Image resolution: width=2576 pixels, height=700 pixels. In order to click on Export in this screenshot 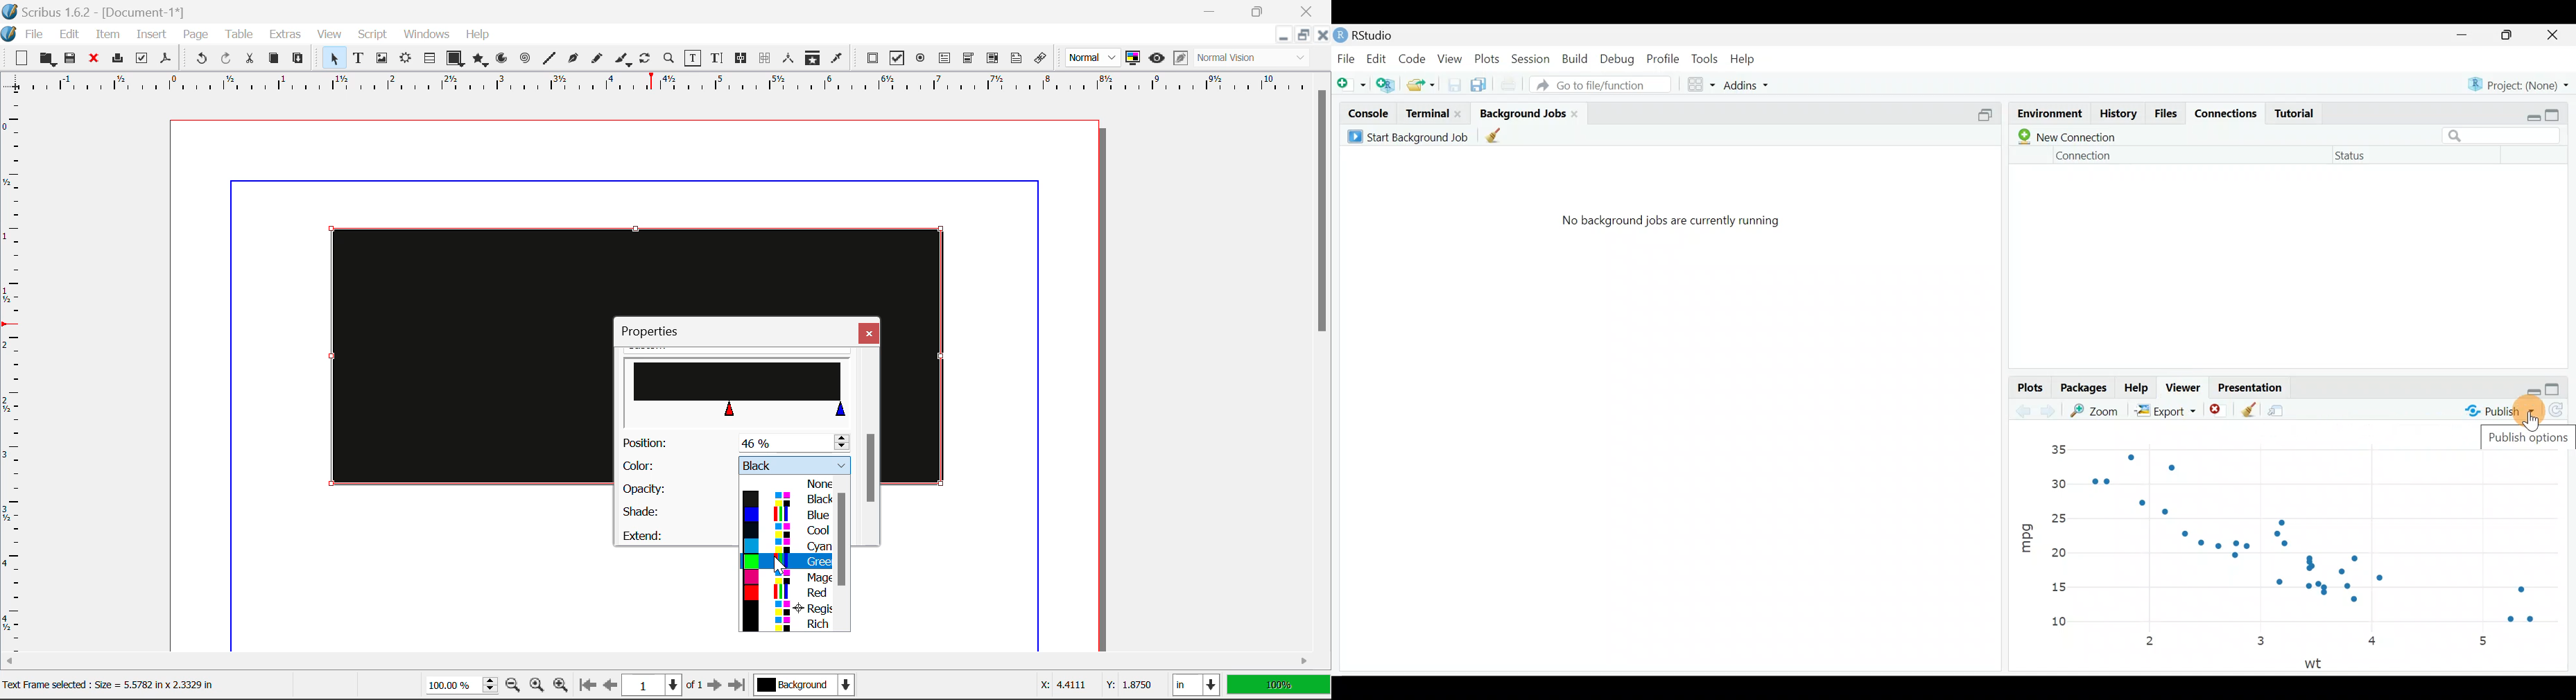, I will do `click(2163, 410)`.